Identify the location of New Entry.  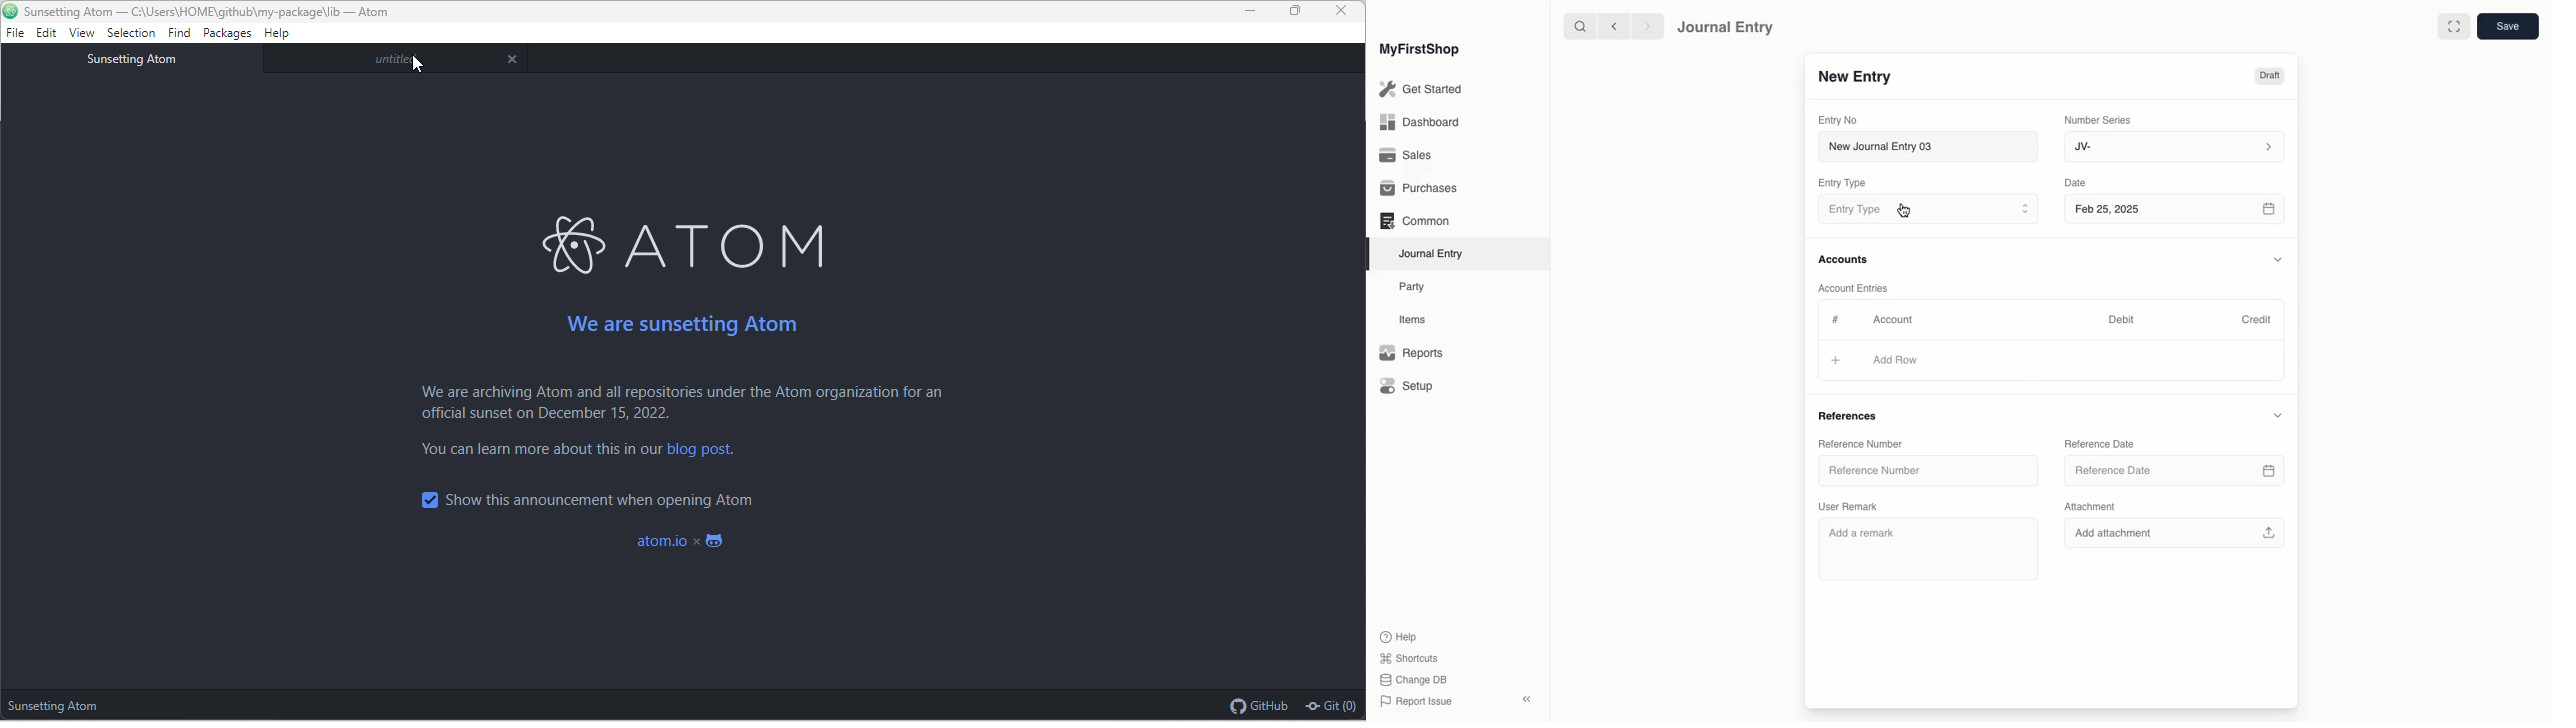
(1855, 77).